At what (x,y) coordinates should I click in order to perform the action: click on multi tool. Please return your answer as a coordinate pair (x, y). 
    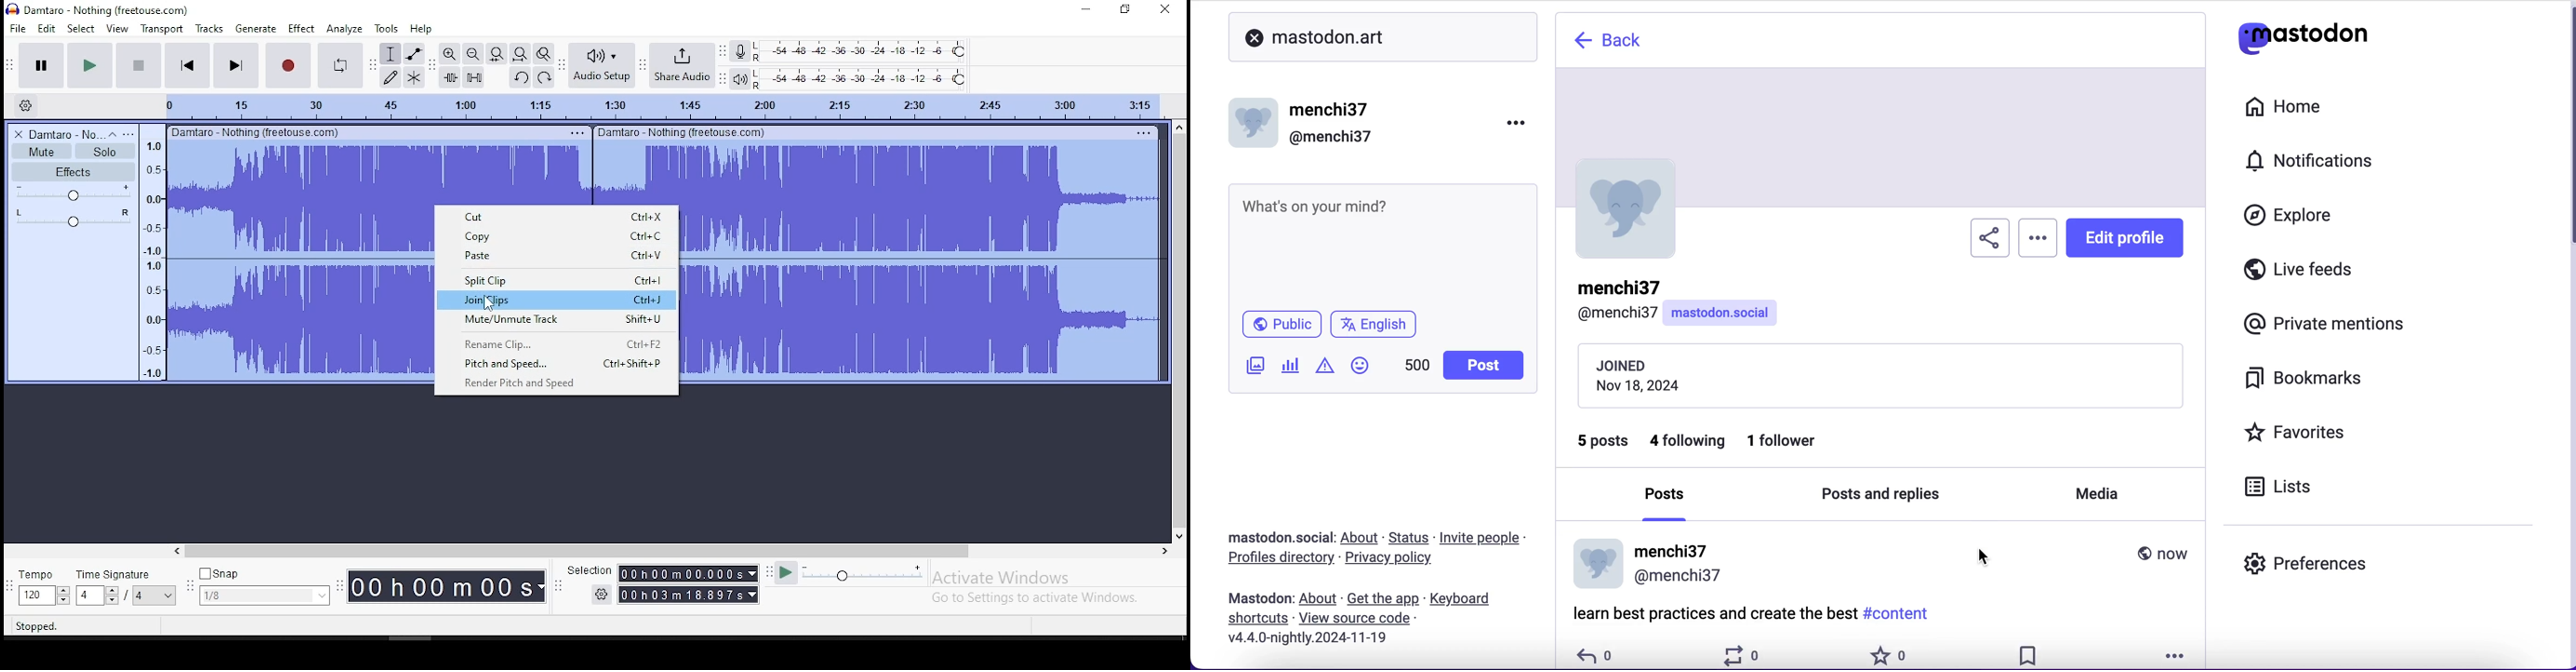
    Looking at the image, I should click on (414, 77).